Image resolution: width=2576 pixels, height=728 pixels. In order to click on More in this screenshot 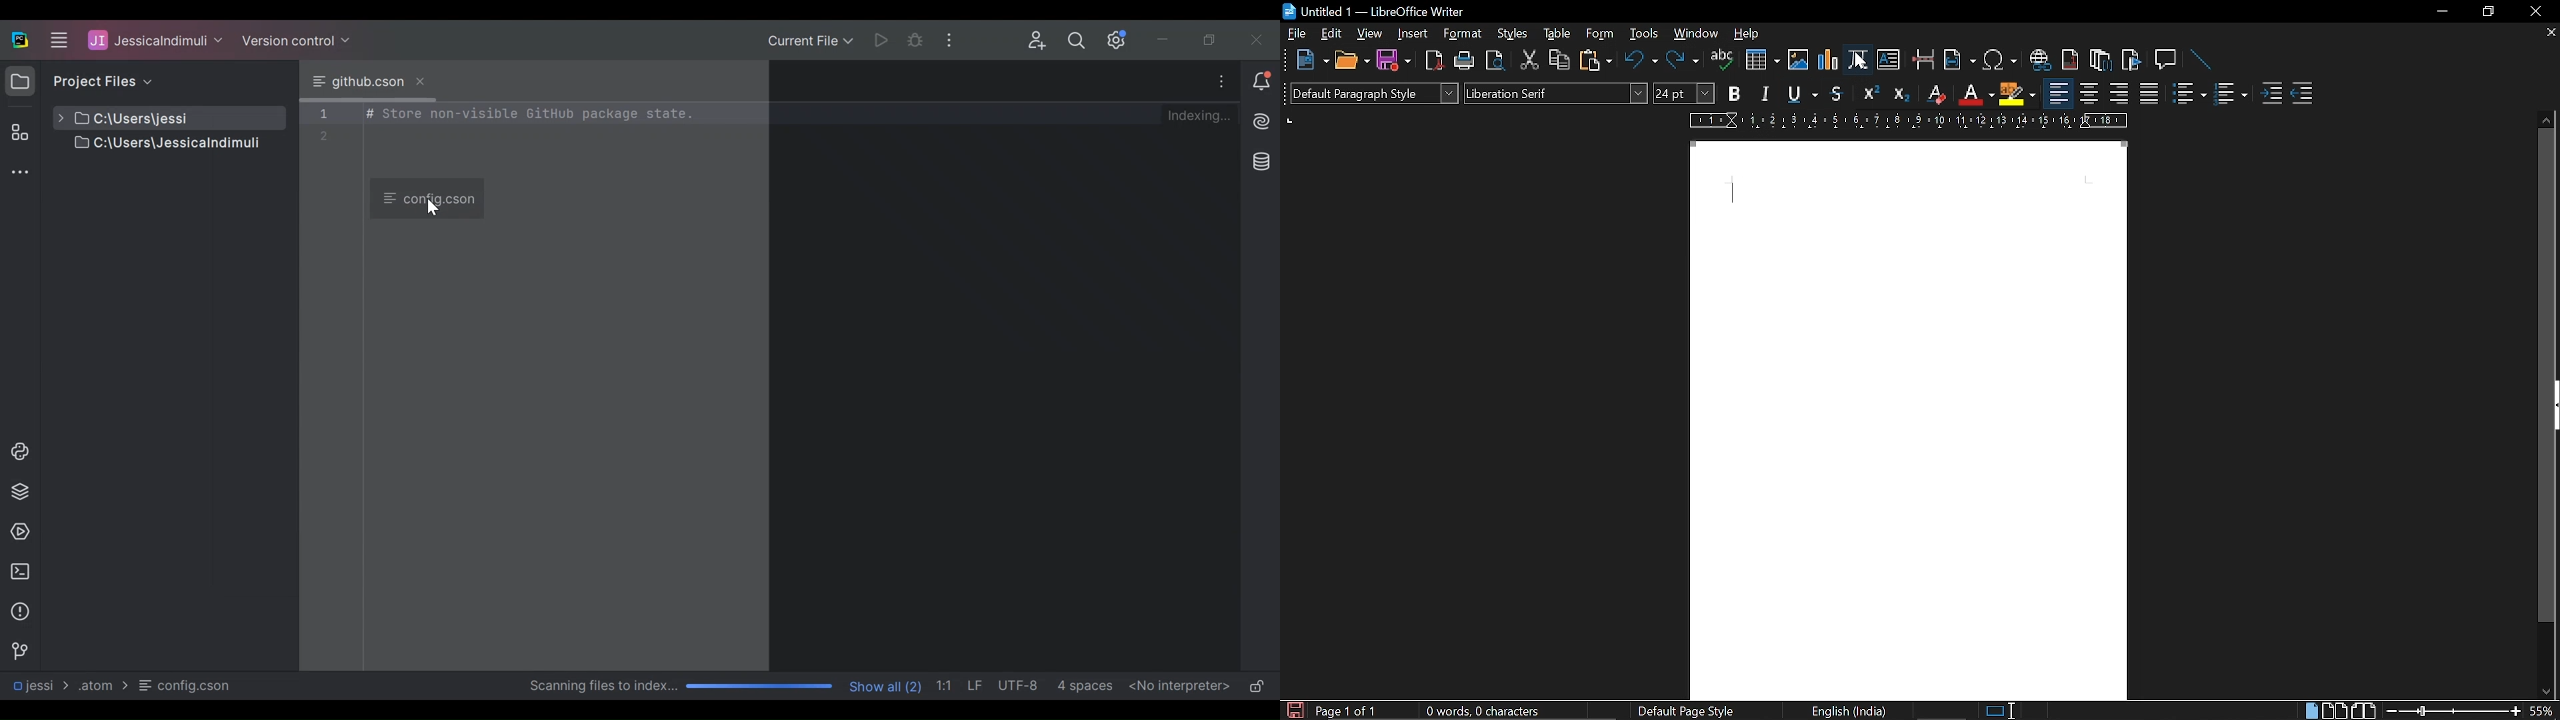, I will do `click(1221, 81)`.